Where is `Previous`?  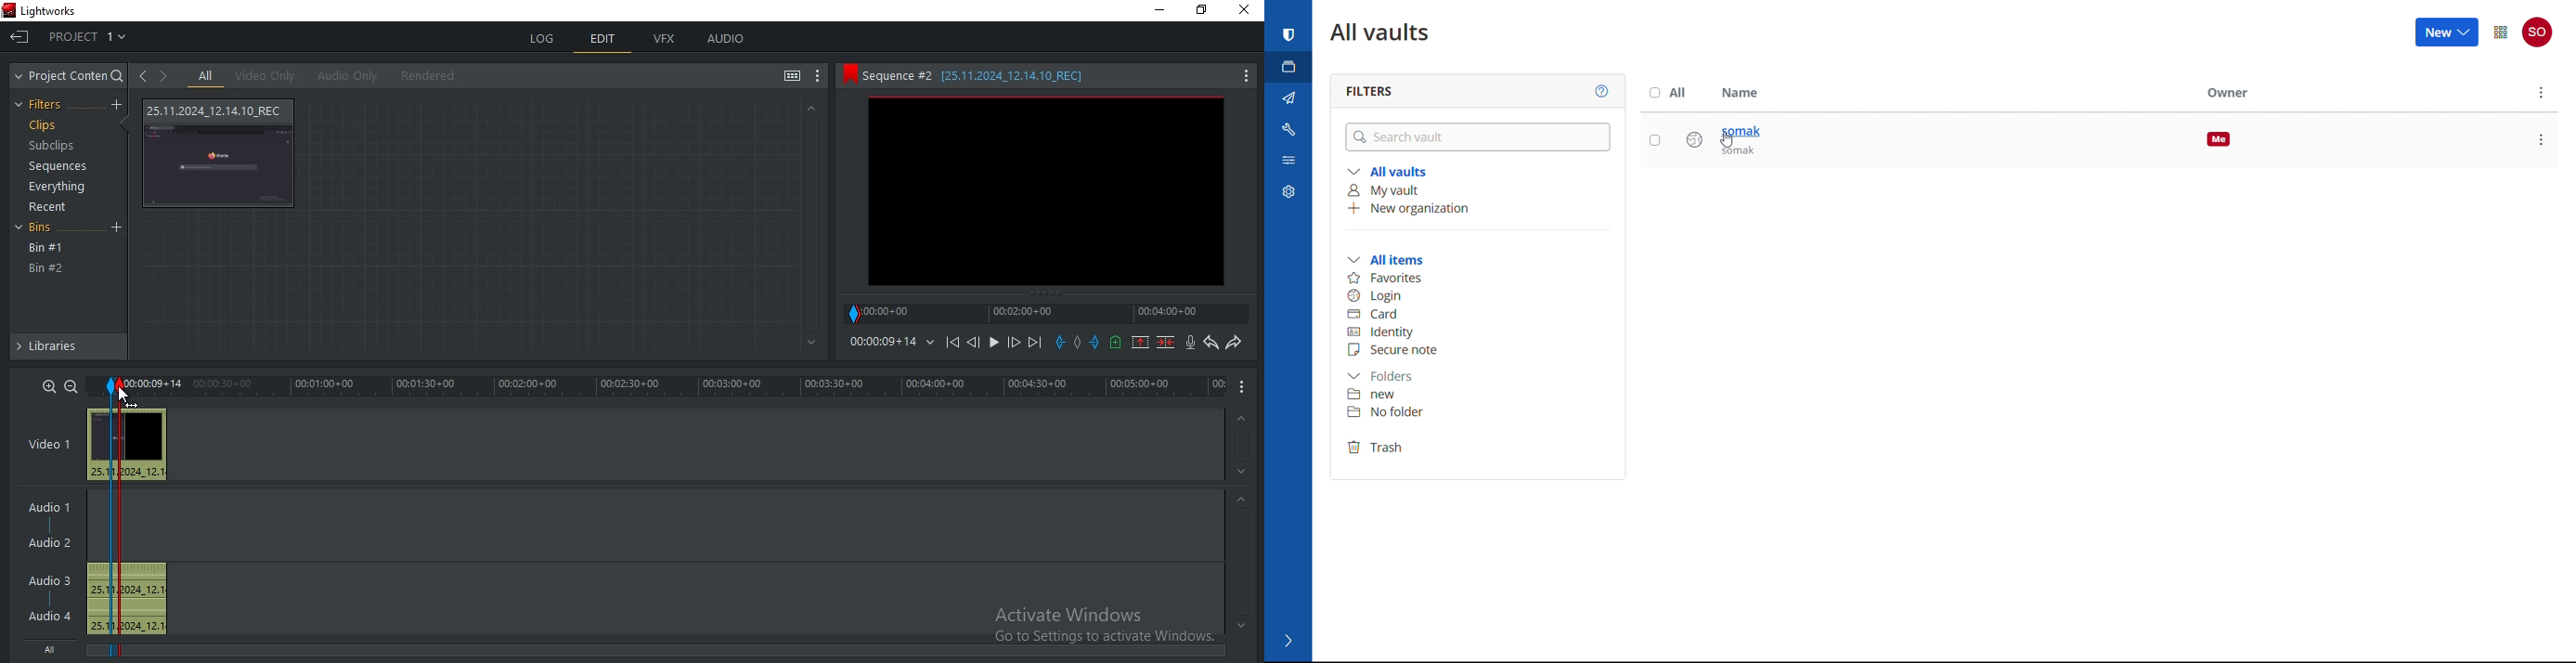
Previous is located at coordinates (973, 342).